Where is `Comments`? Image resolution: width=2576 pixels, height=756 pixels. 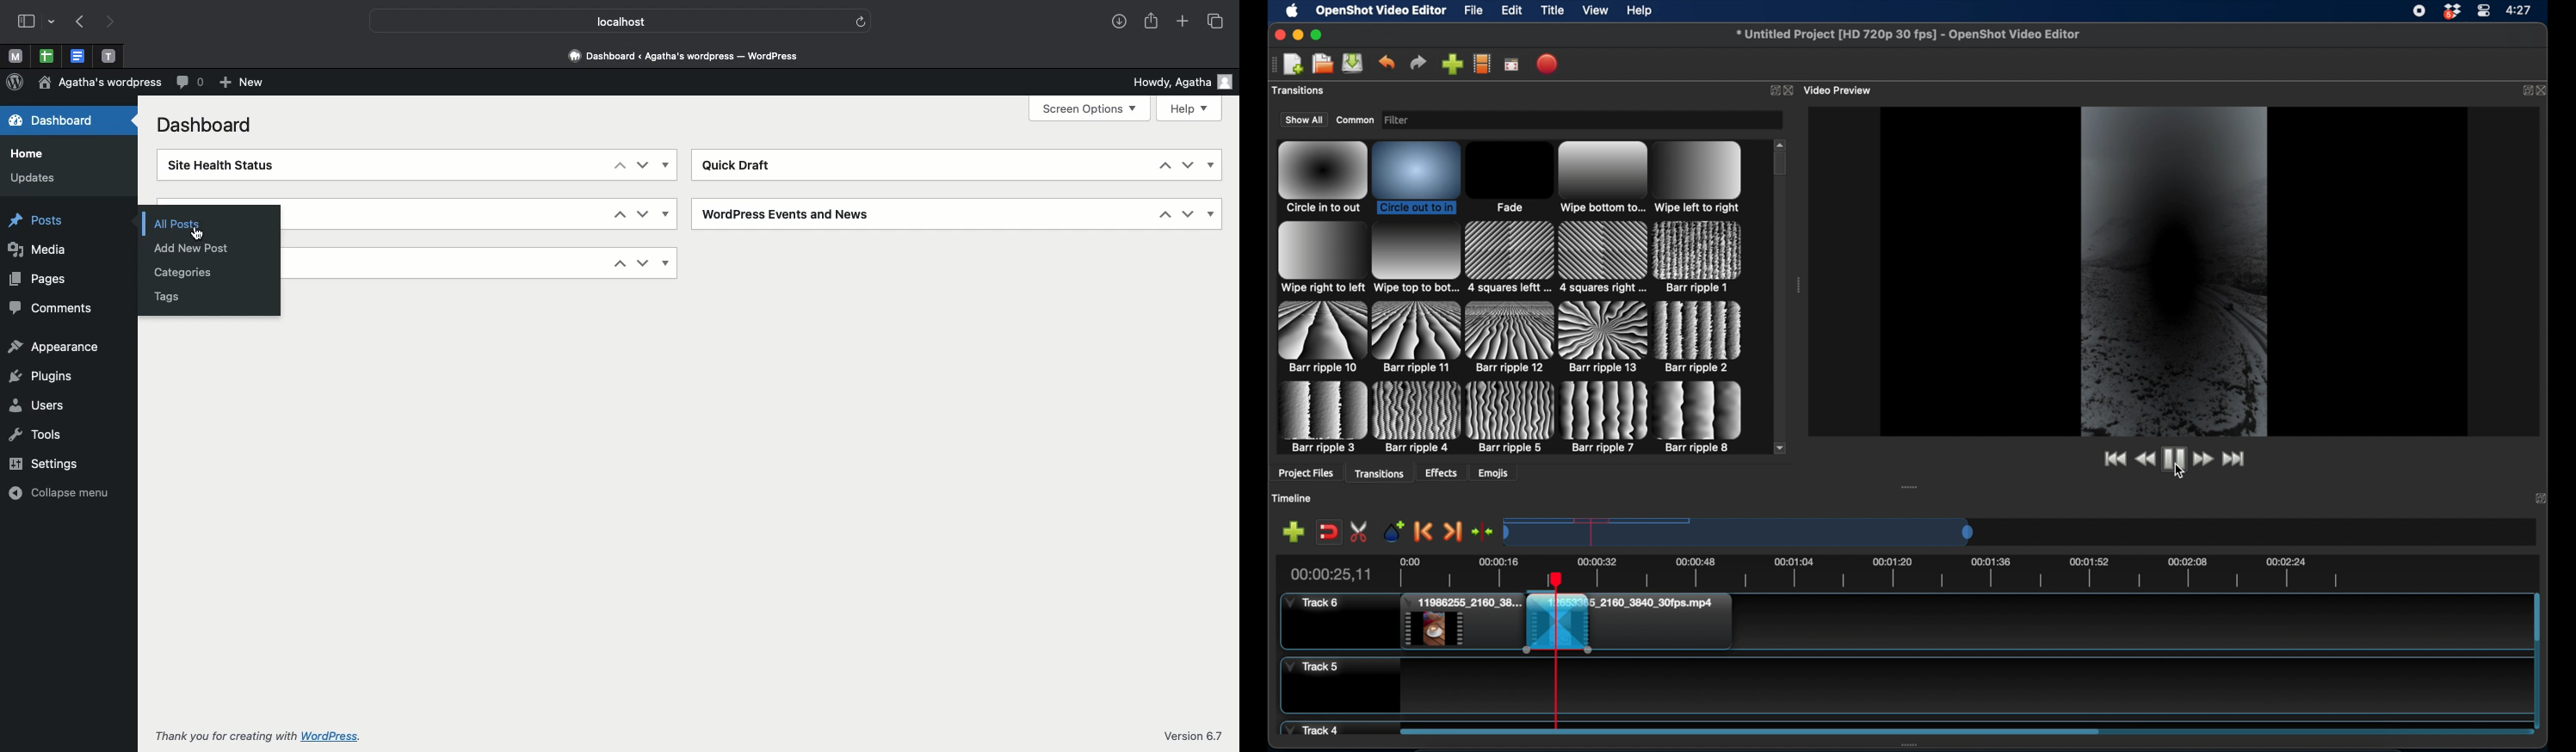 Comments is located at coordinates (56, 306).